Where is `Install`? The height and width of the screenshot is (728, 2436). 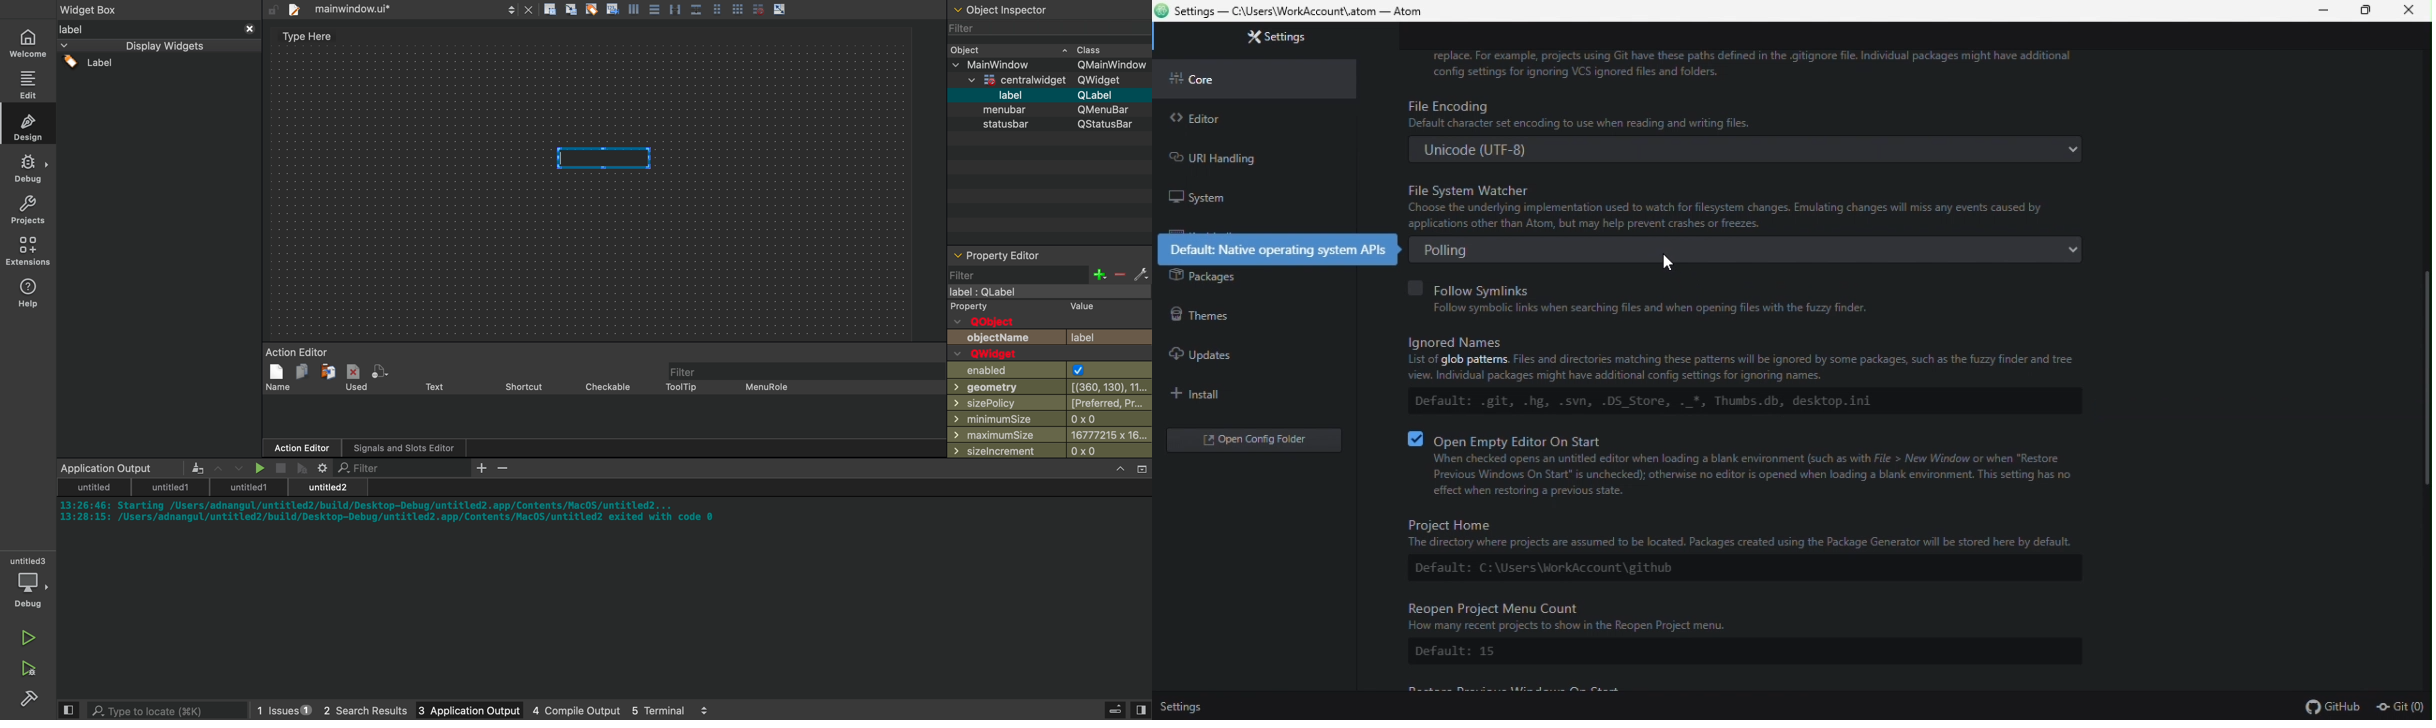 Install is located at coordinates (1246, 394).